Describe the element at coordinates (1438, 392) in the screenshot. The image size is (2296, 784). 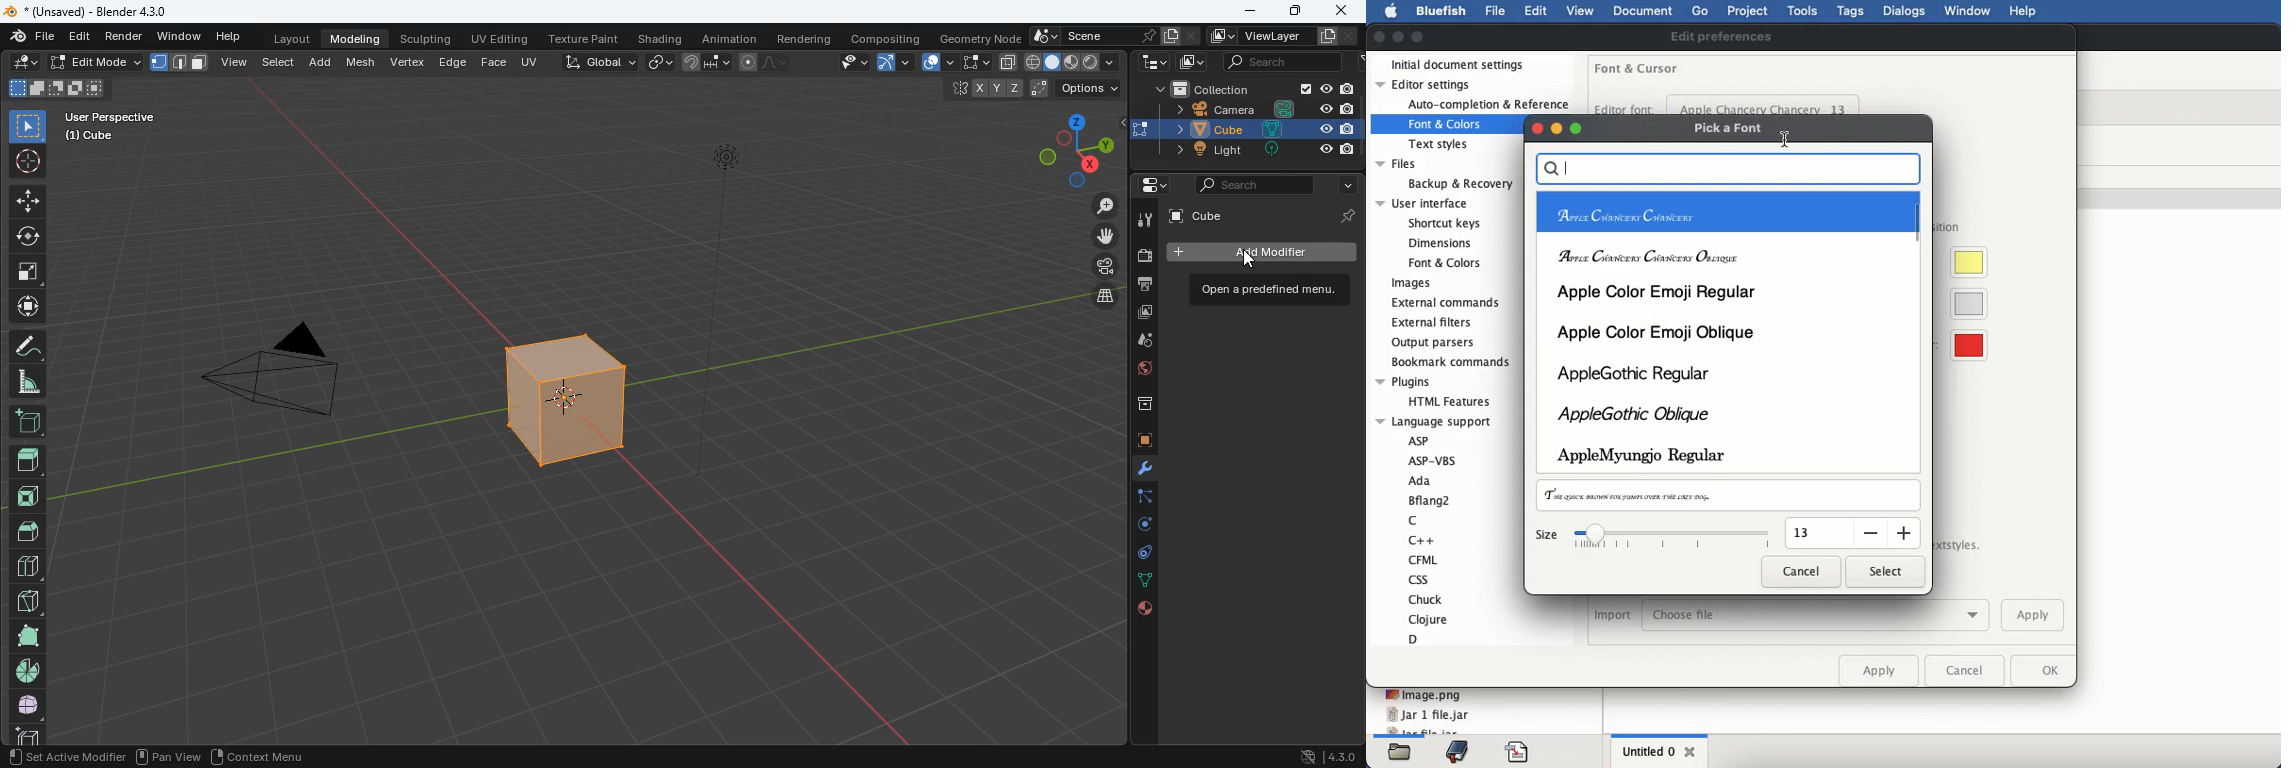
I see `plugins ` at that location.